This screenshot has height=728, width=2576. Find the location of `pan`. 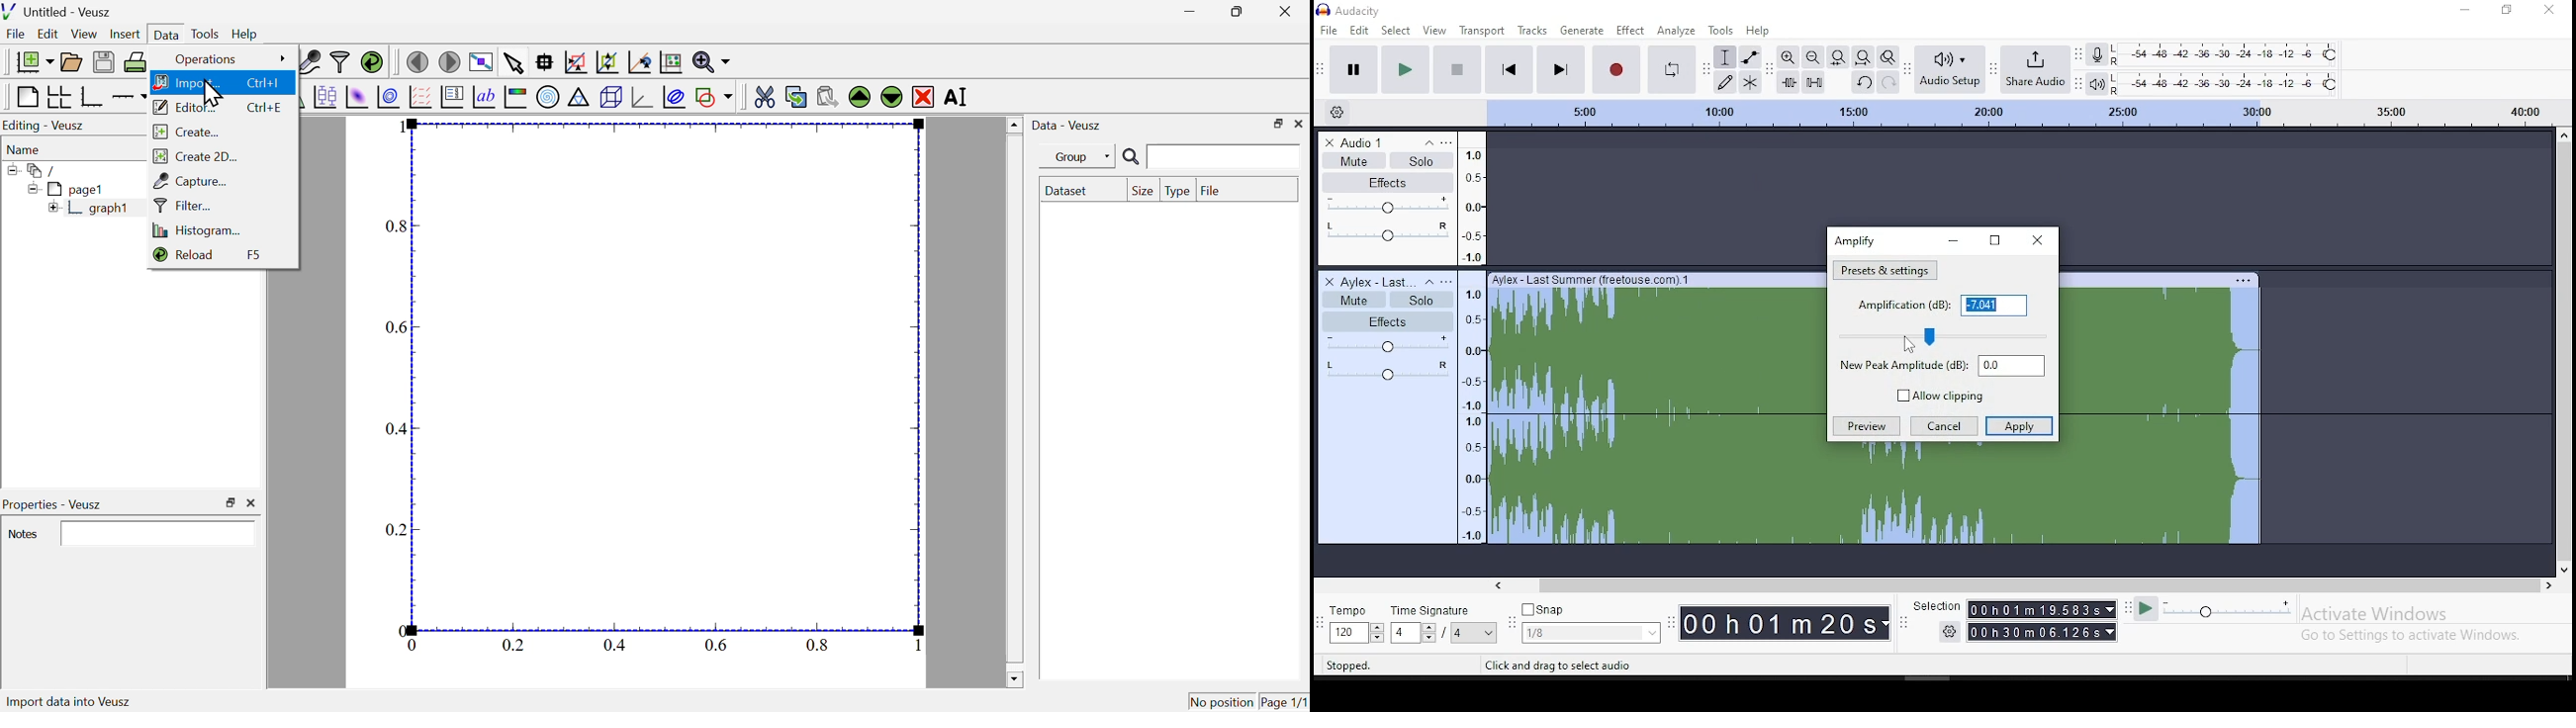

pan is located at coordinates (1388, 232).